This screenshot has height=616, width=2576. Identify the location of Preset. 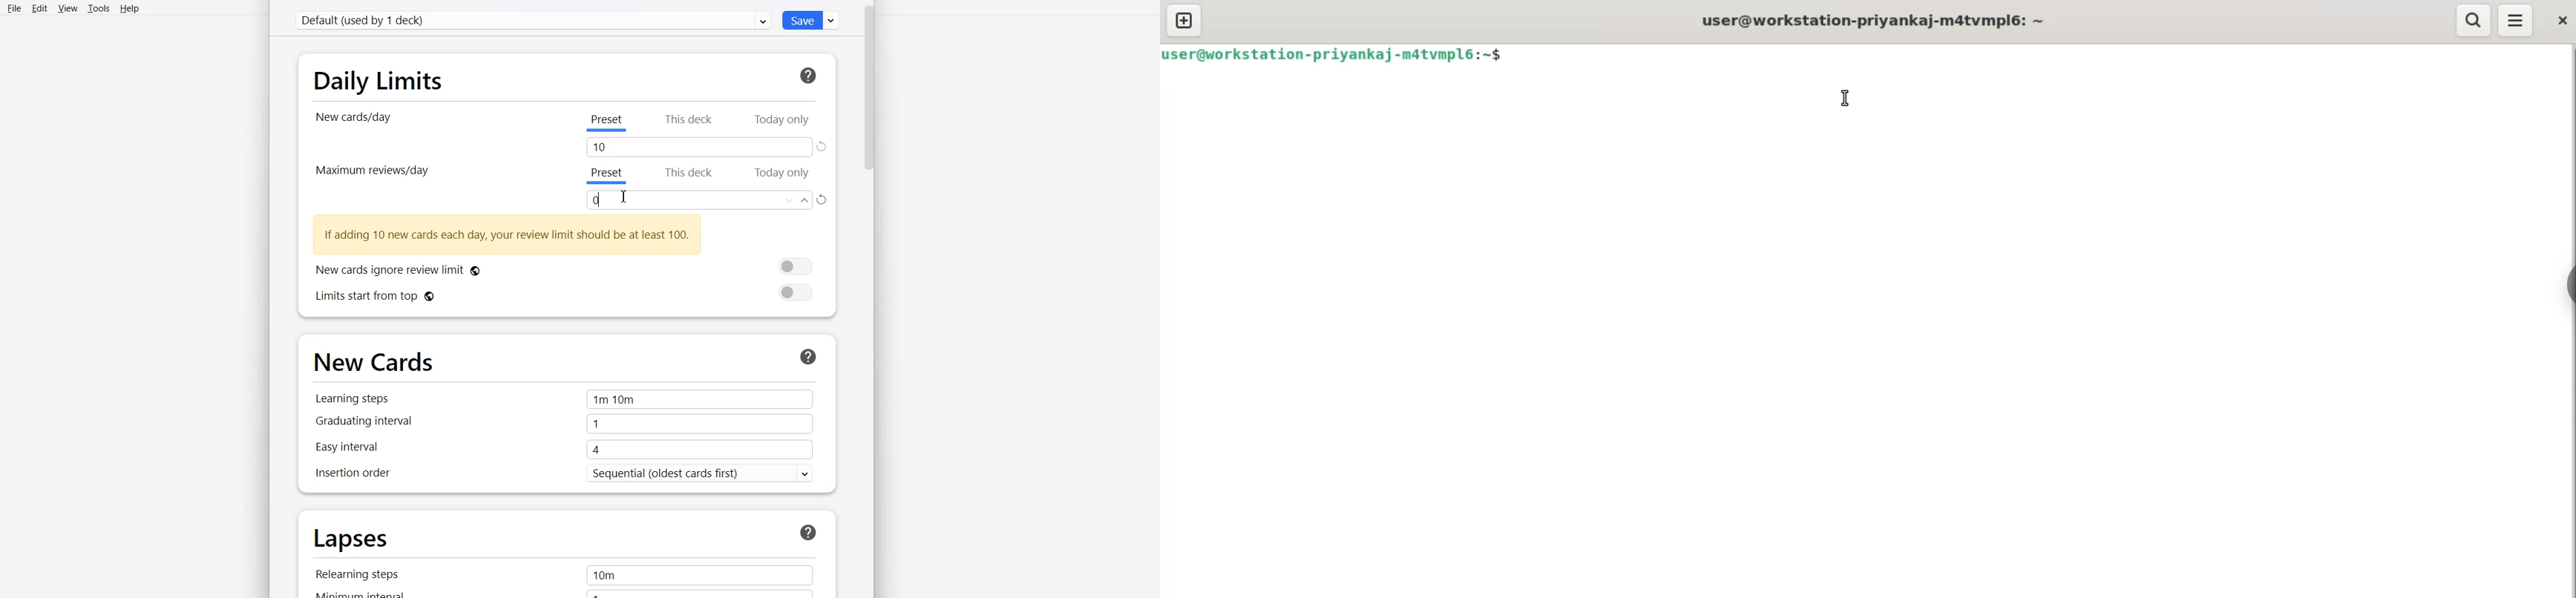
(606, 176).